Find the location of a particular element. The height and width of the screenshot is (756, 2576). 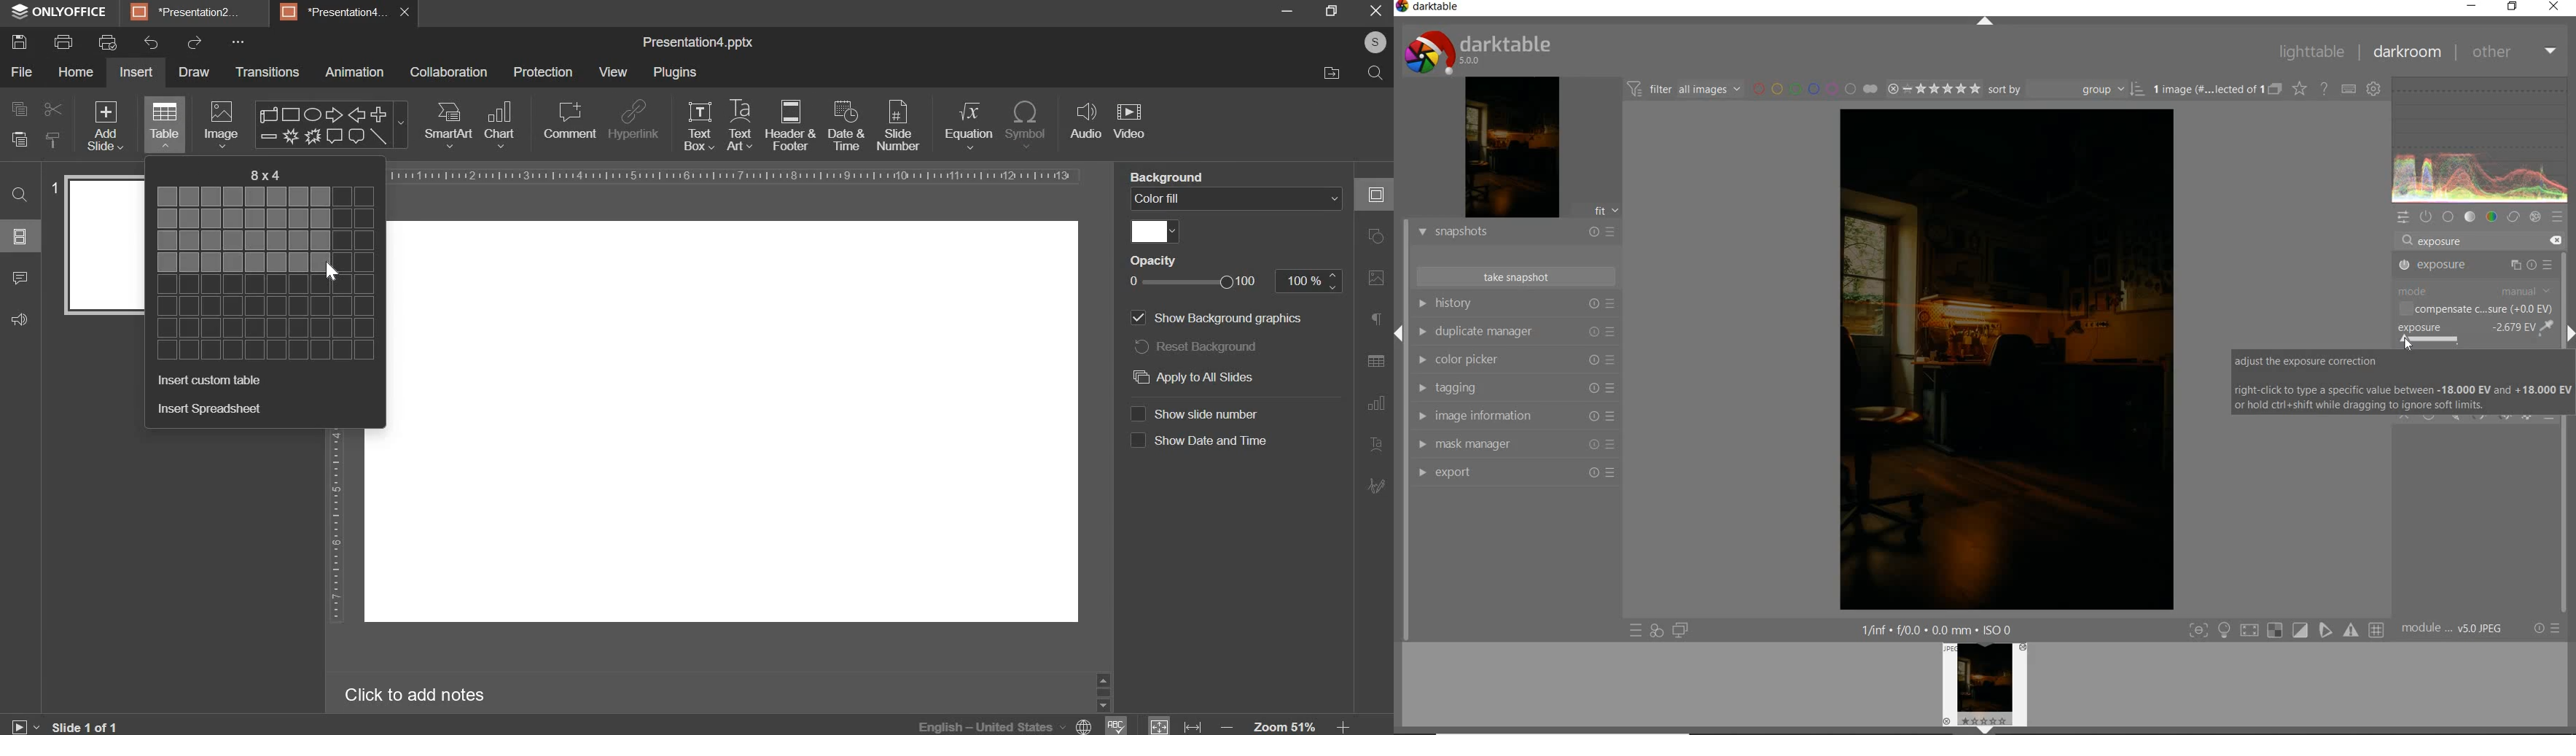

zoom is located at coordinates (1285, 726).